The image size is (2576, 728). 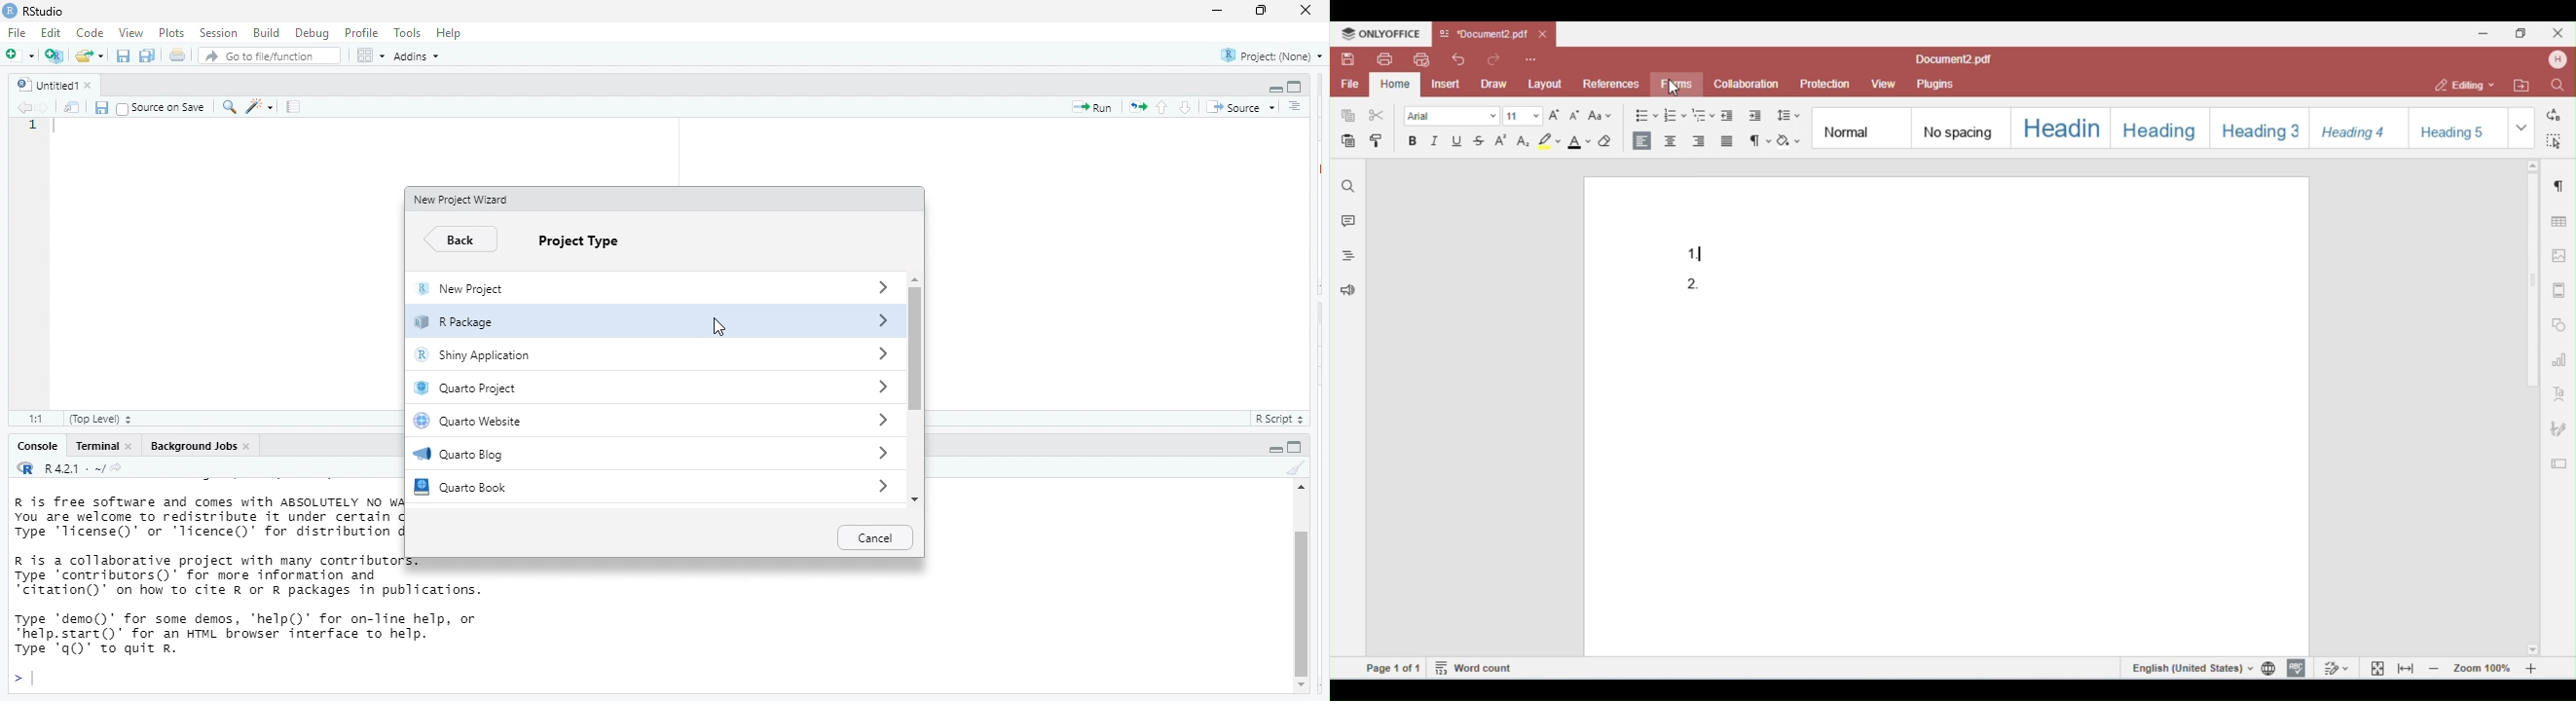 I want to click on R Package , so click(x=612, y=326).